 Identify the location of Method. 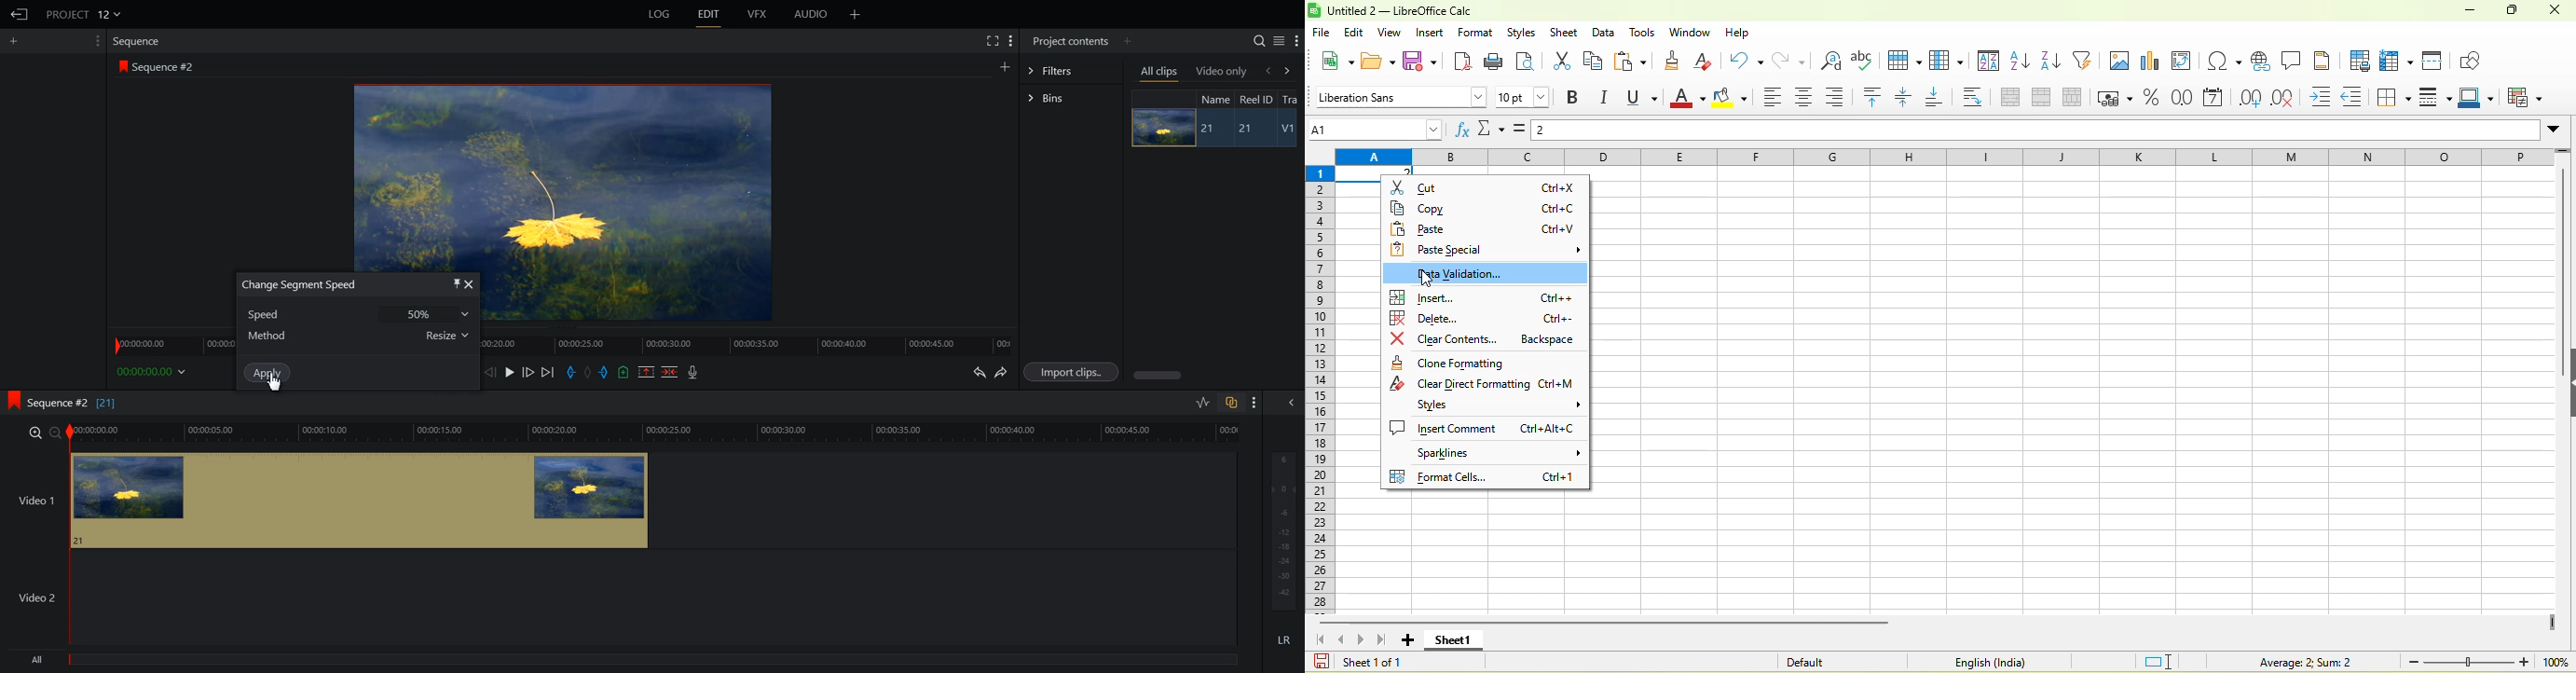
(272, 336).